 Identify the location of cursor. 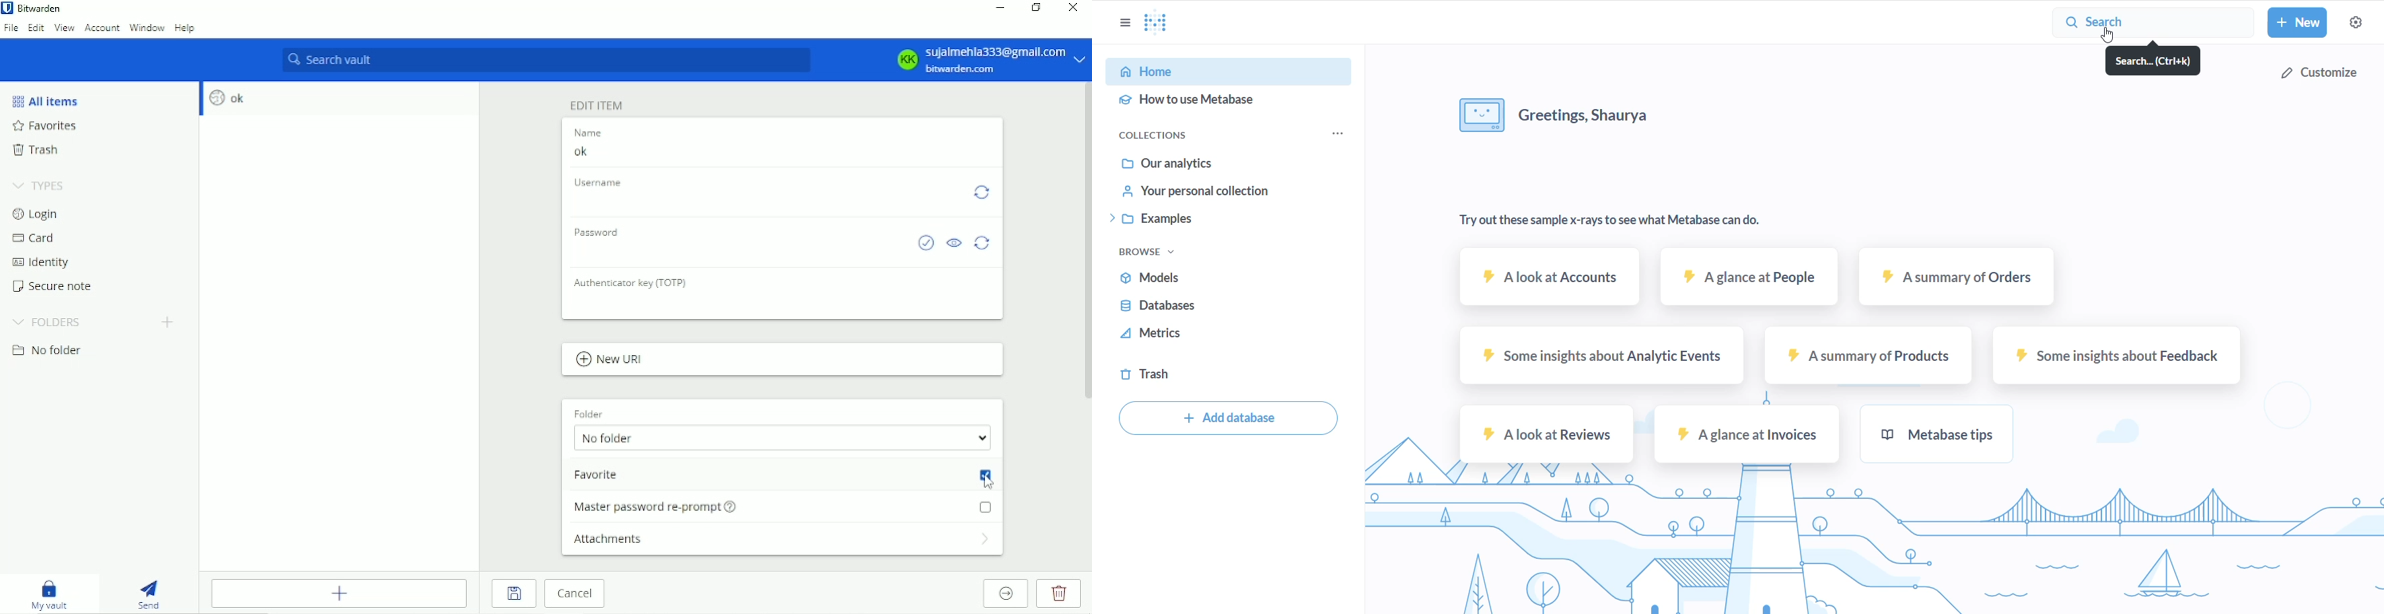
(2111, 34).